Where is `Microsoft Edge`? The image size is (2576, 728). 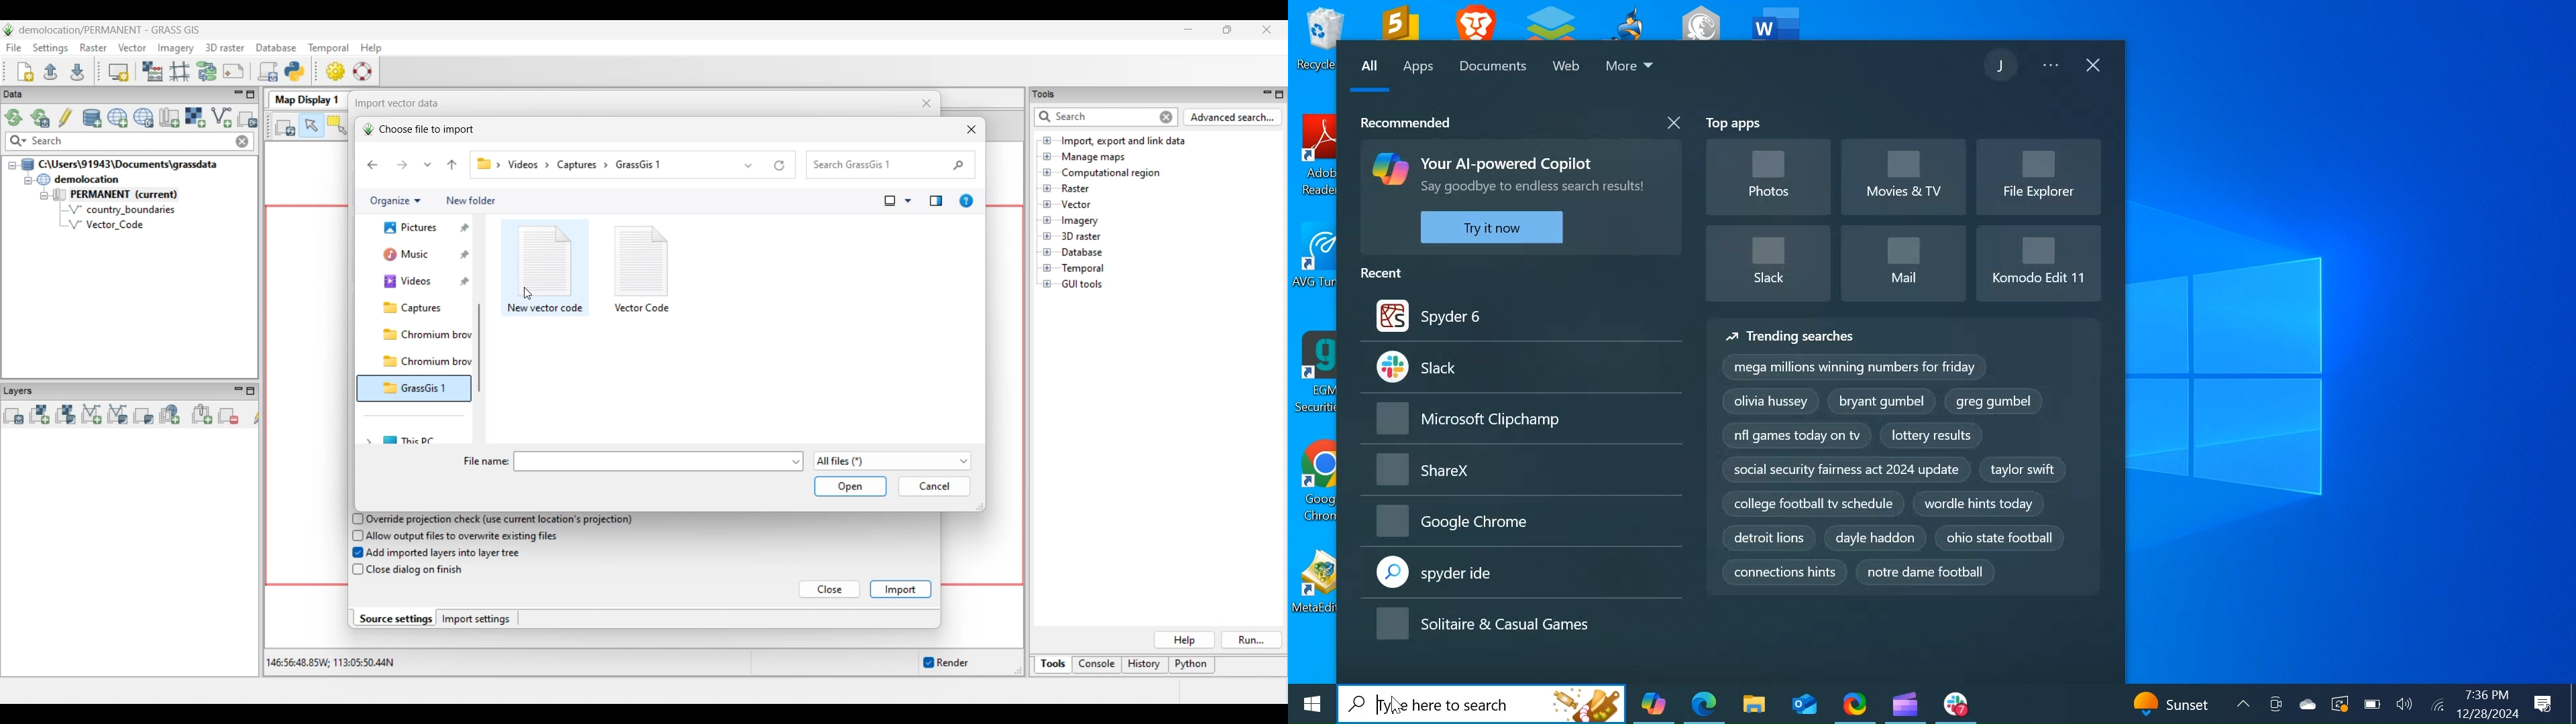
Microsoft Edge is located at coordinates (1704, 703).